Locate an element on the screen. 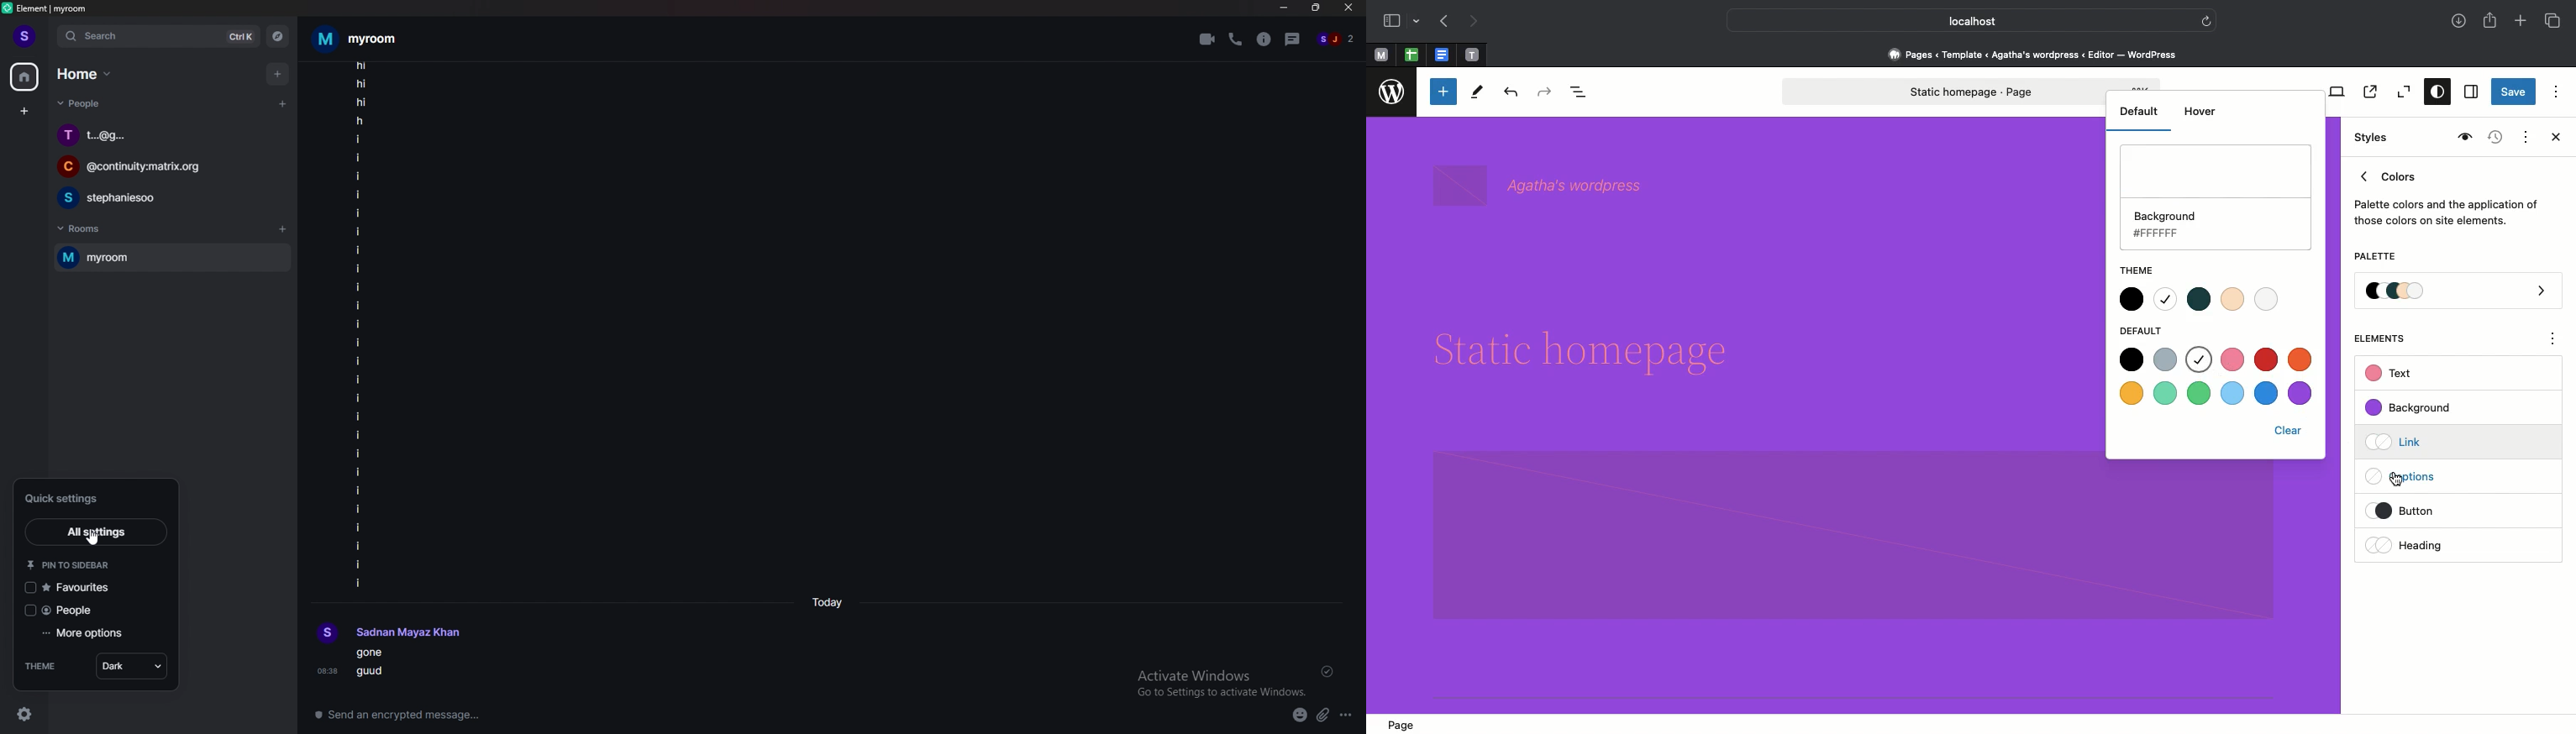 This screenshot has width=2576, height=756. Close is located at coordinates (2552, 139).